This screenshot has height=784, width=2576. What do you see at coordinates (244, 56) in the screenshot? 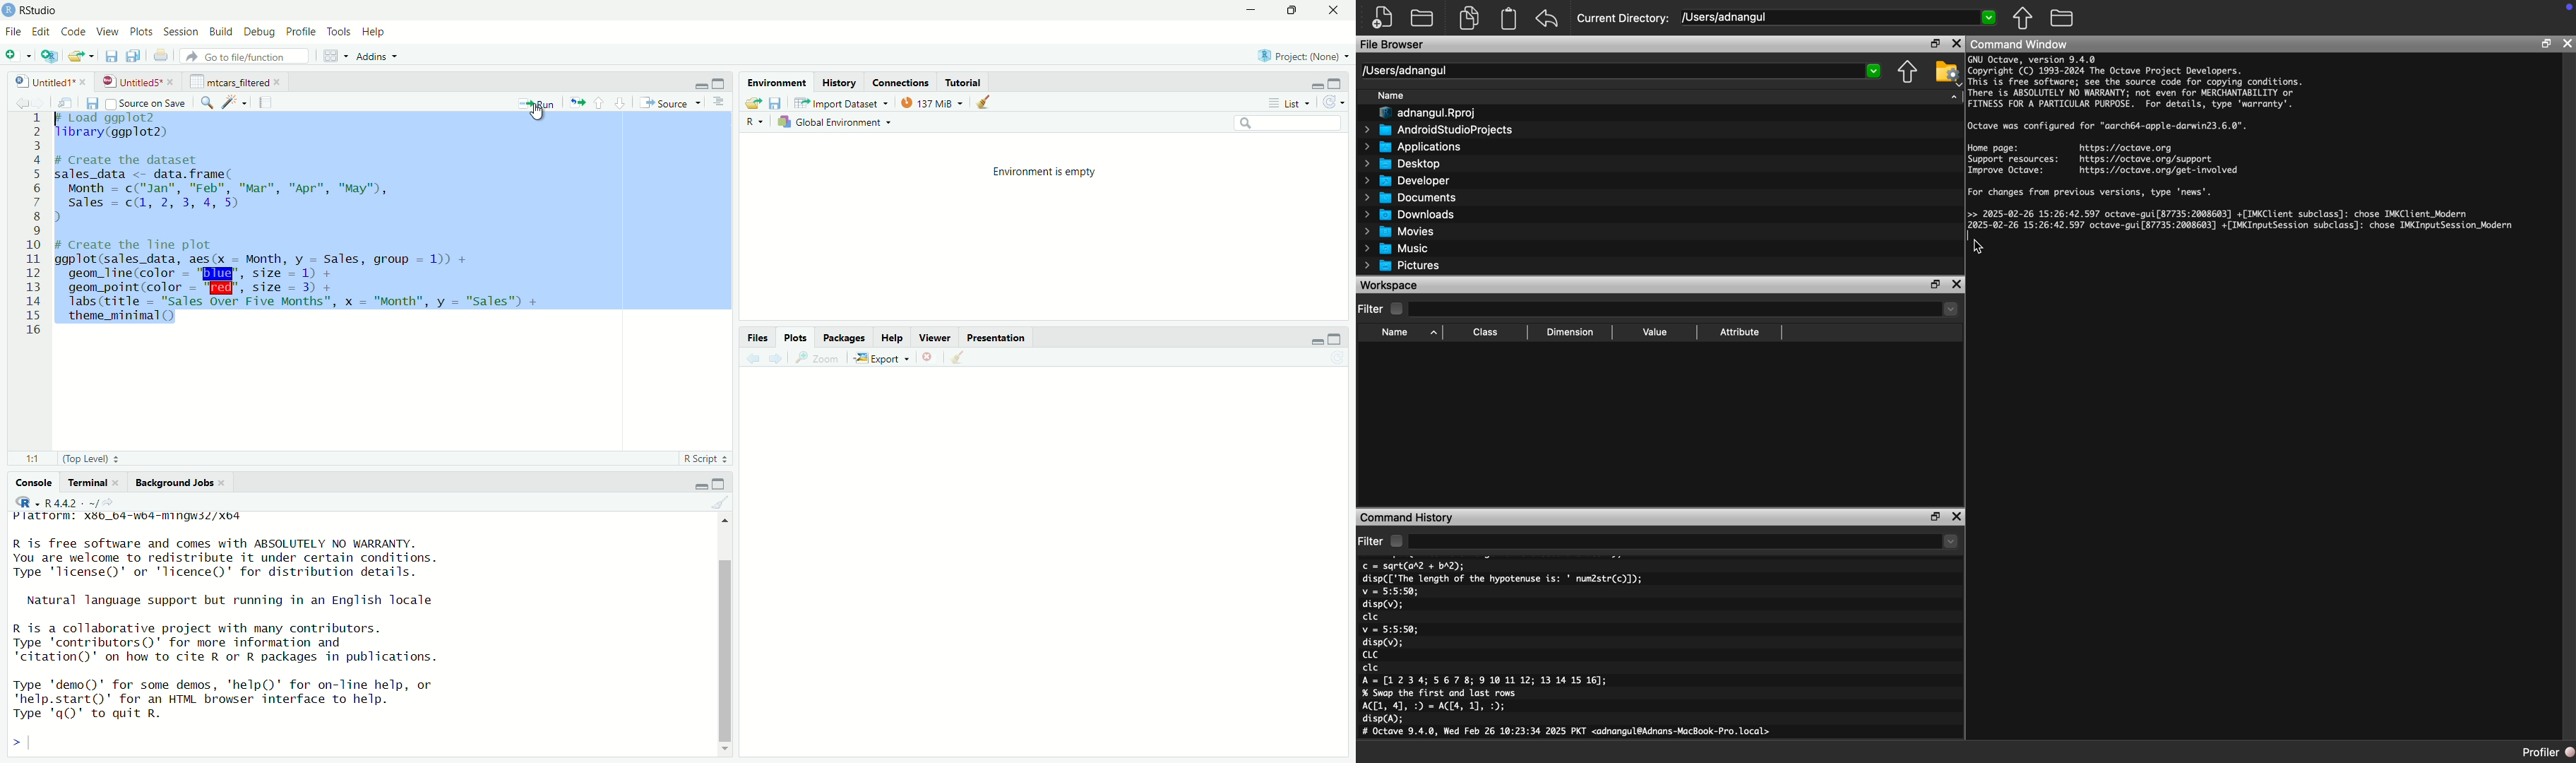
I see `Go to file/function` at bounding box center [244, 56].